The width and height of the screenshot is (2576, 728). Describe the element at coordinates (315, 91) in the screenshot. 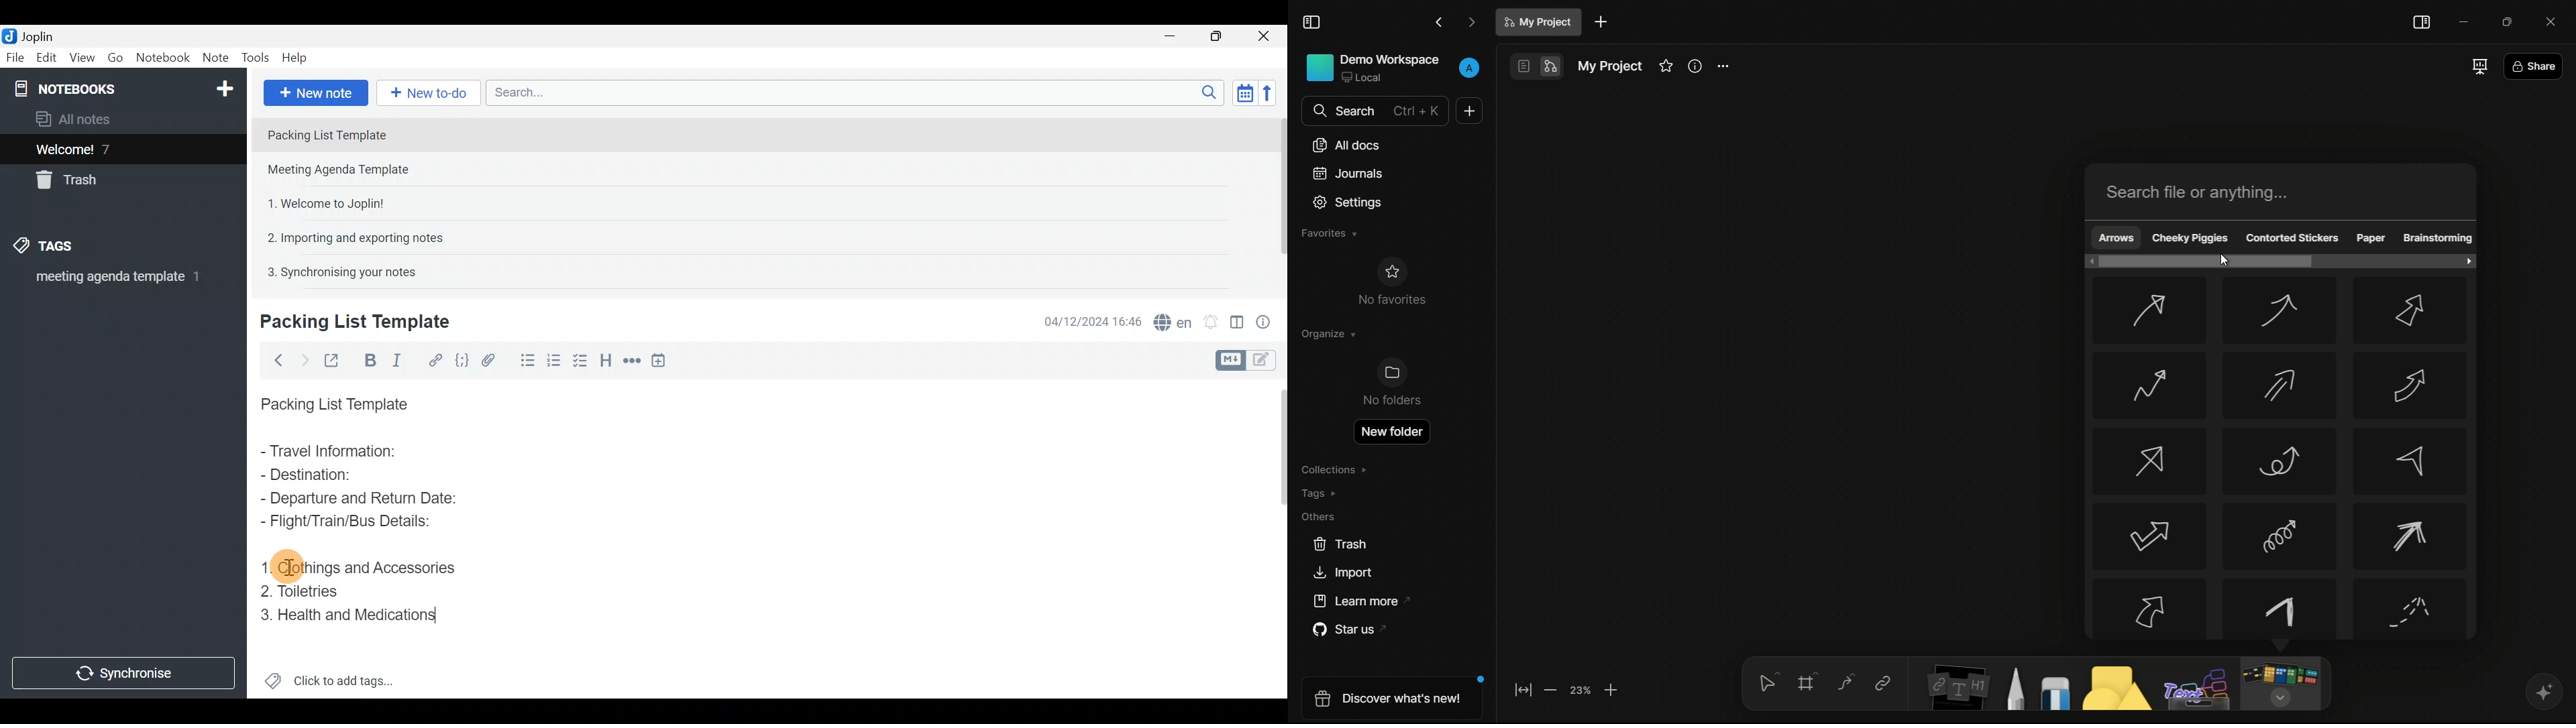

I see `New note` at that location.